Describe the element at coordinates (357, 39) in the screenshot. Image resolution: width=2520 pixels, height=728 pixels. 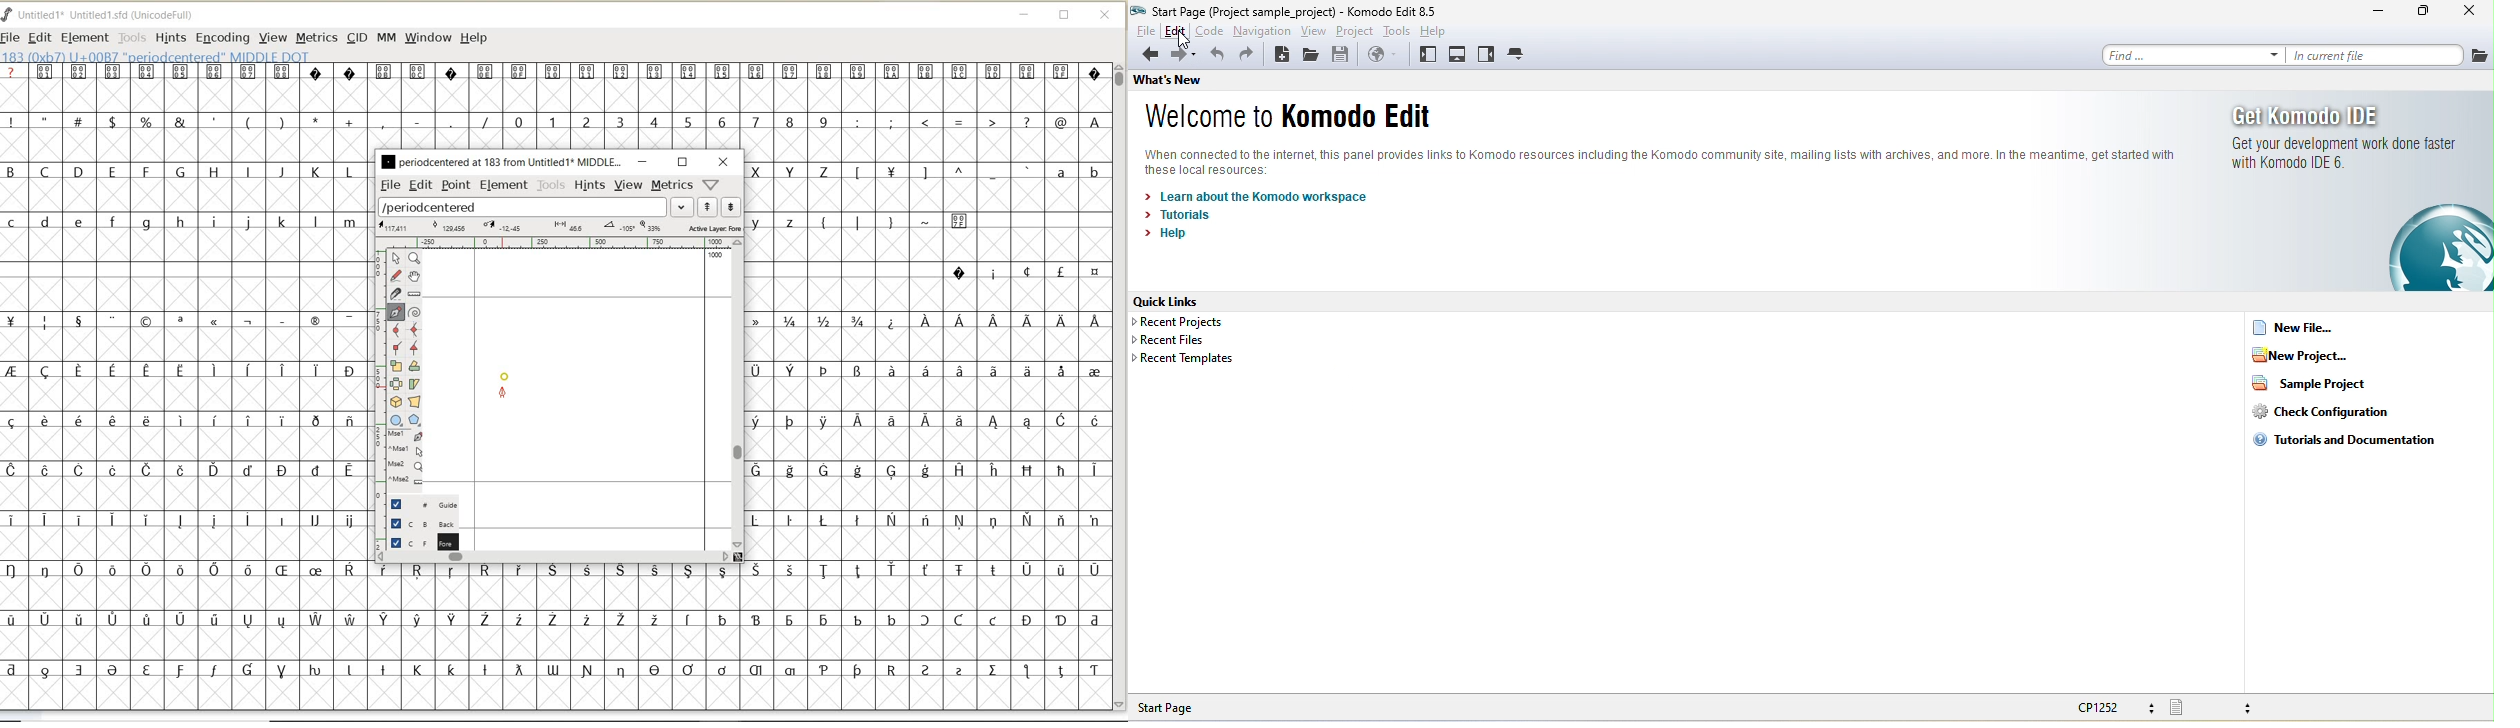
I see `CID` at that location.